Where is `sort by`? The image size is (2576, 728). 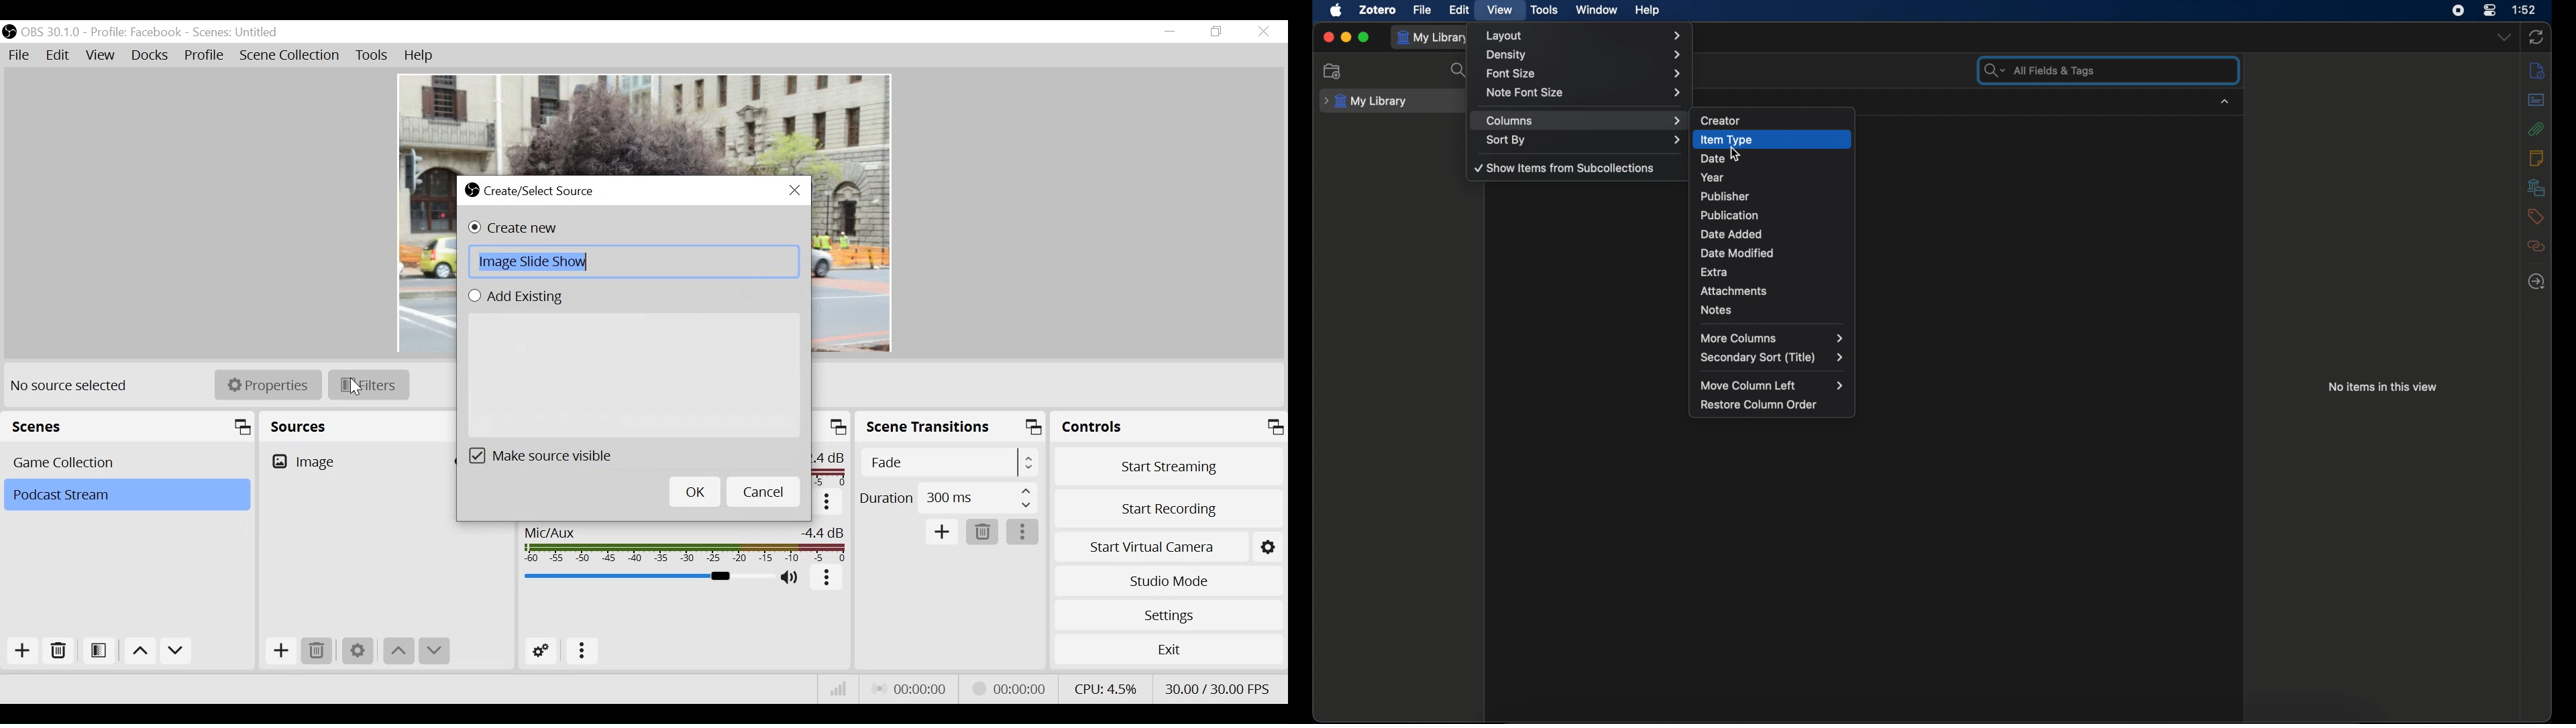
sort by is located at coordinates (1585, 139).